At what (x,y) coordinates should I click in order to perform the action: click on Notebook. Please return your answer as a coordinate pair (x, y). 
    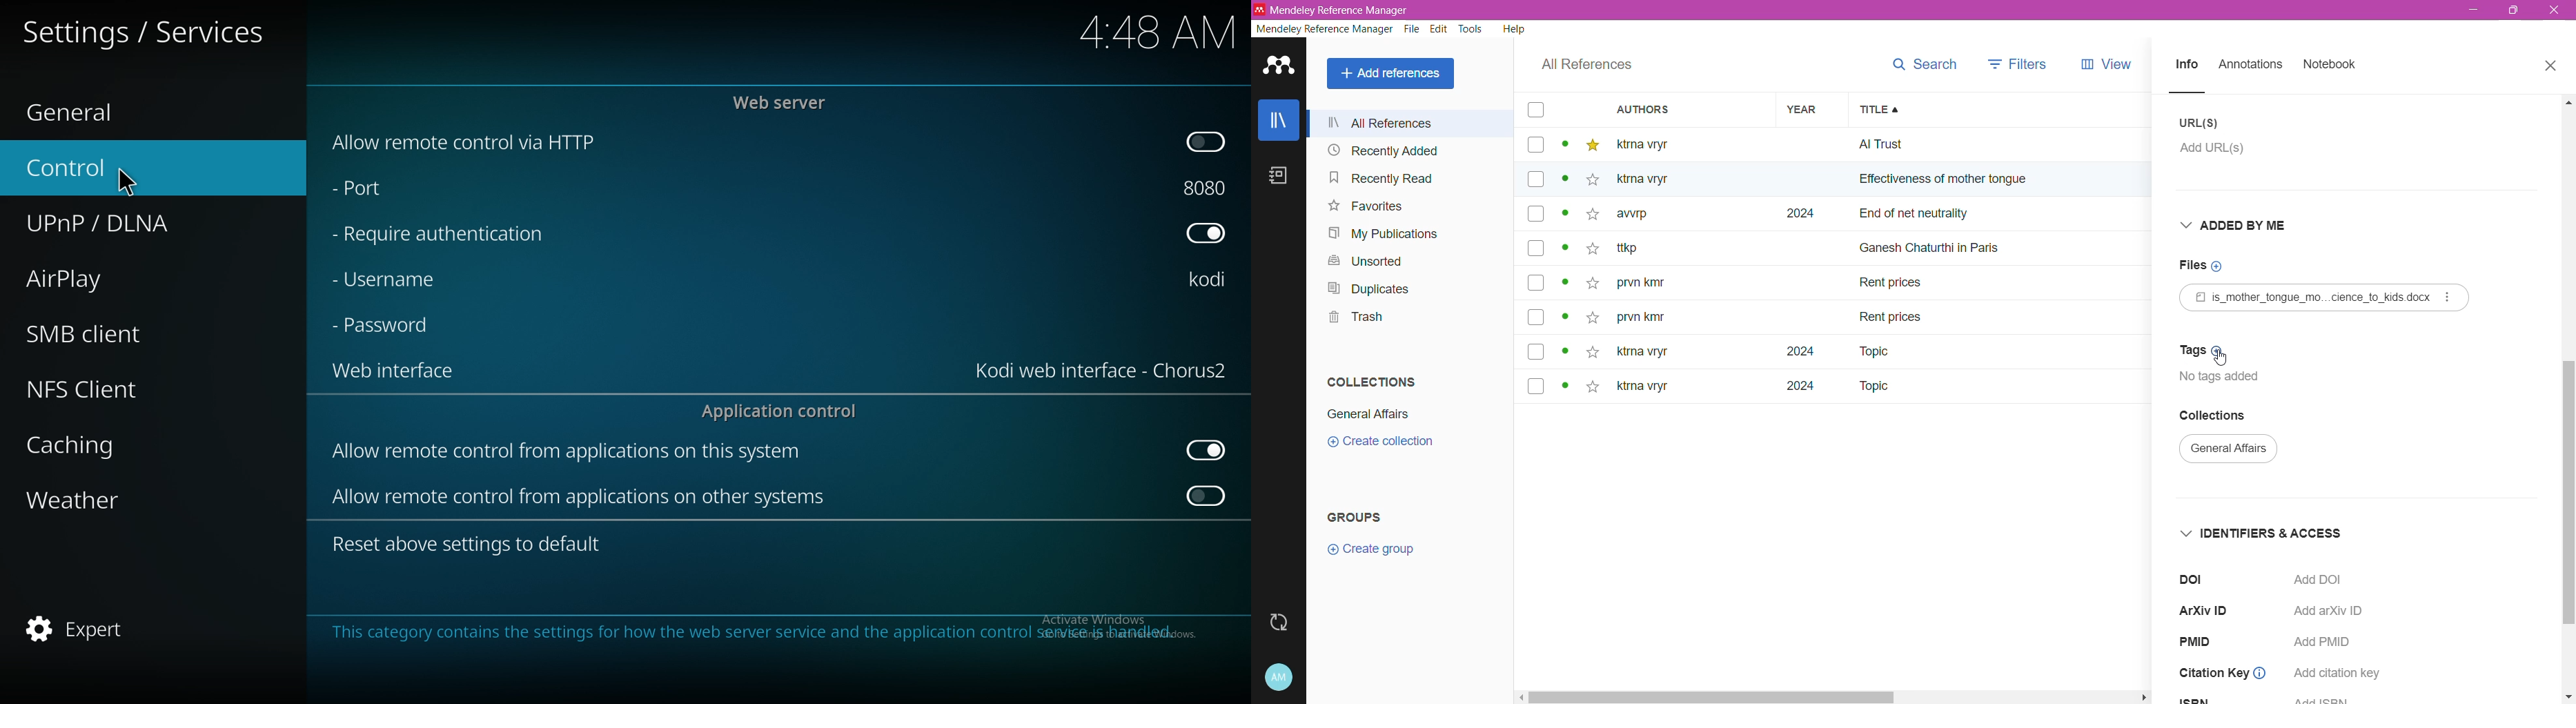
    Looking at the image, I should click on (1279, 175).